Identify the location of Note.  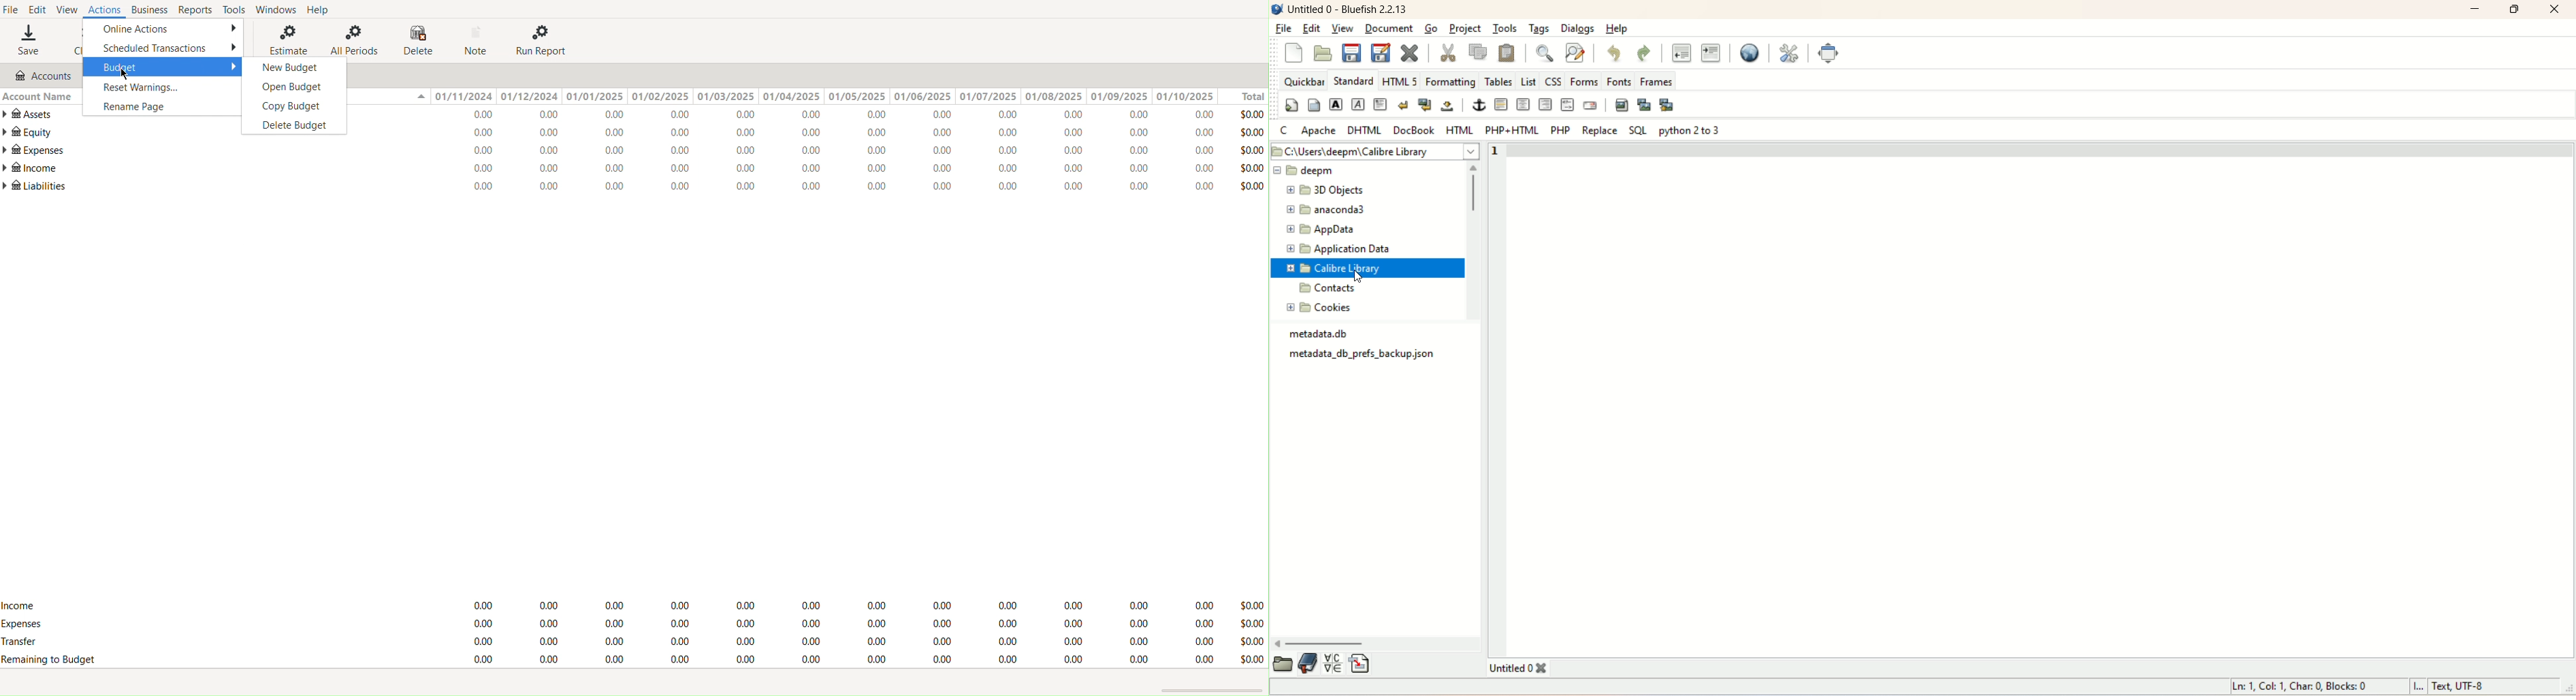
(479, 40).